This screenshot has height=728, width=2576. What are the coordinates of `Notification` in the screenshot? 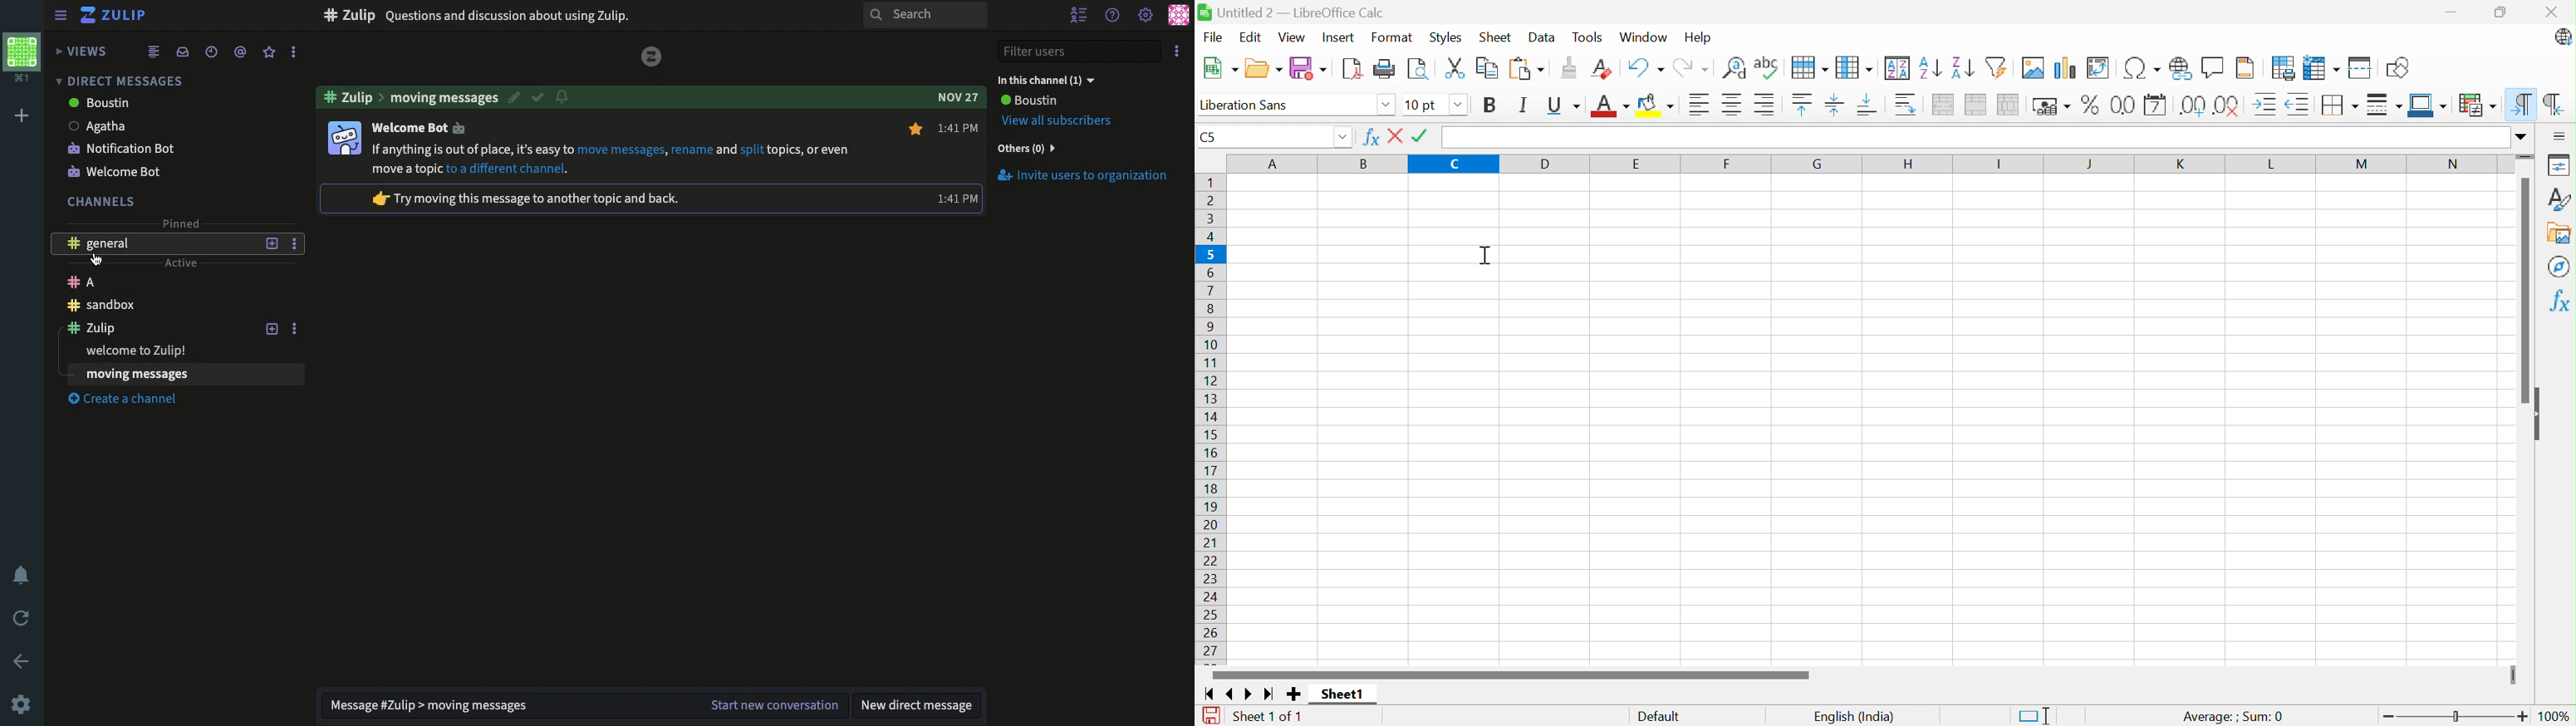 It's located at (23, 577).